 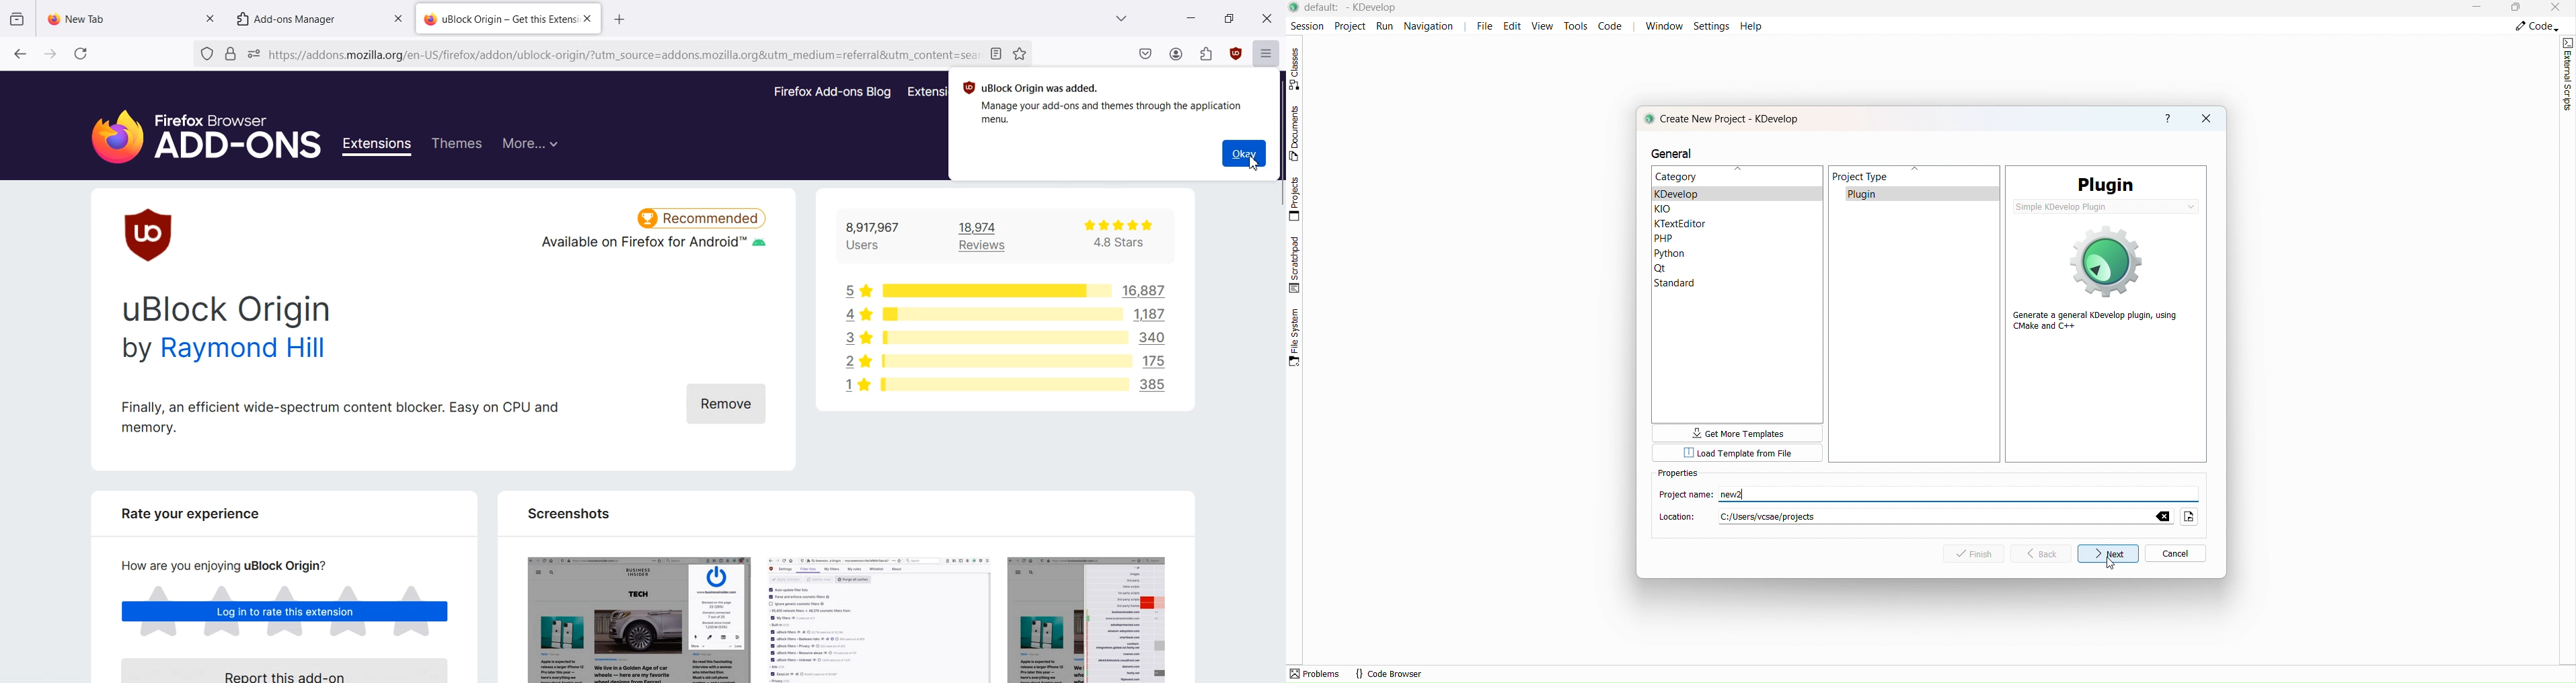 What do you see at coordinates (293, 669) in the screenshot?
I see `Report this Add-on` at bounding box center [293, 669].